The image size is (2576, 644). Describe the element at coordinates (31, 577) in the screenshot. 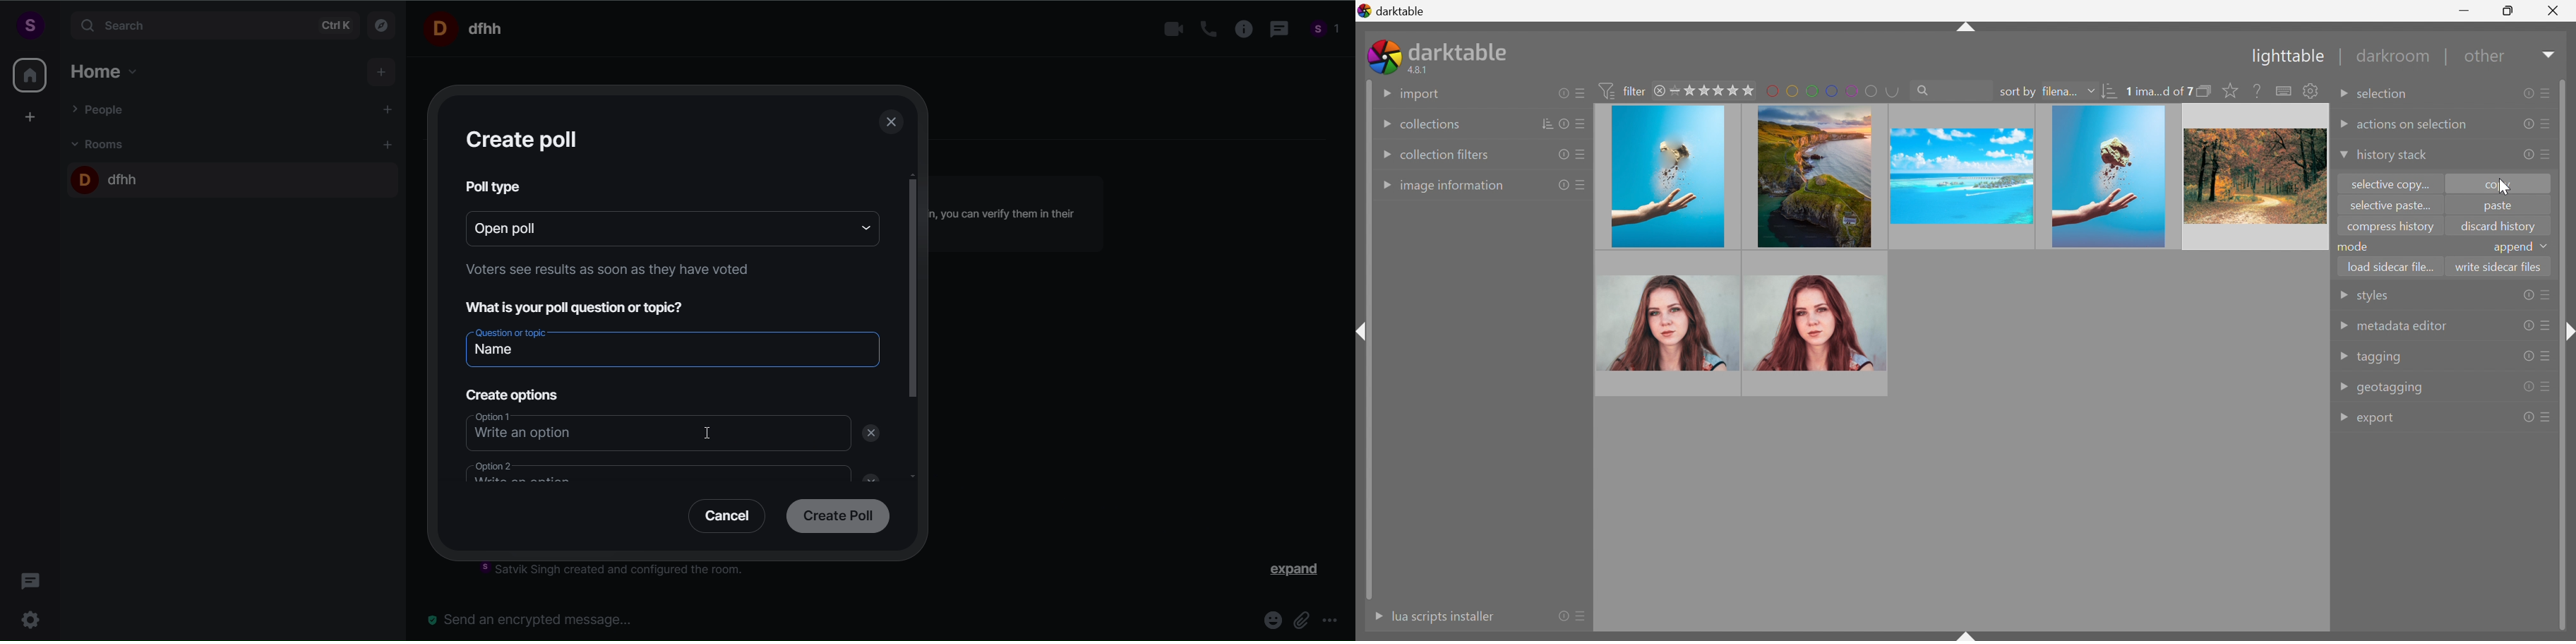

I see `threads ` at that location.